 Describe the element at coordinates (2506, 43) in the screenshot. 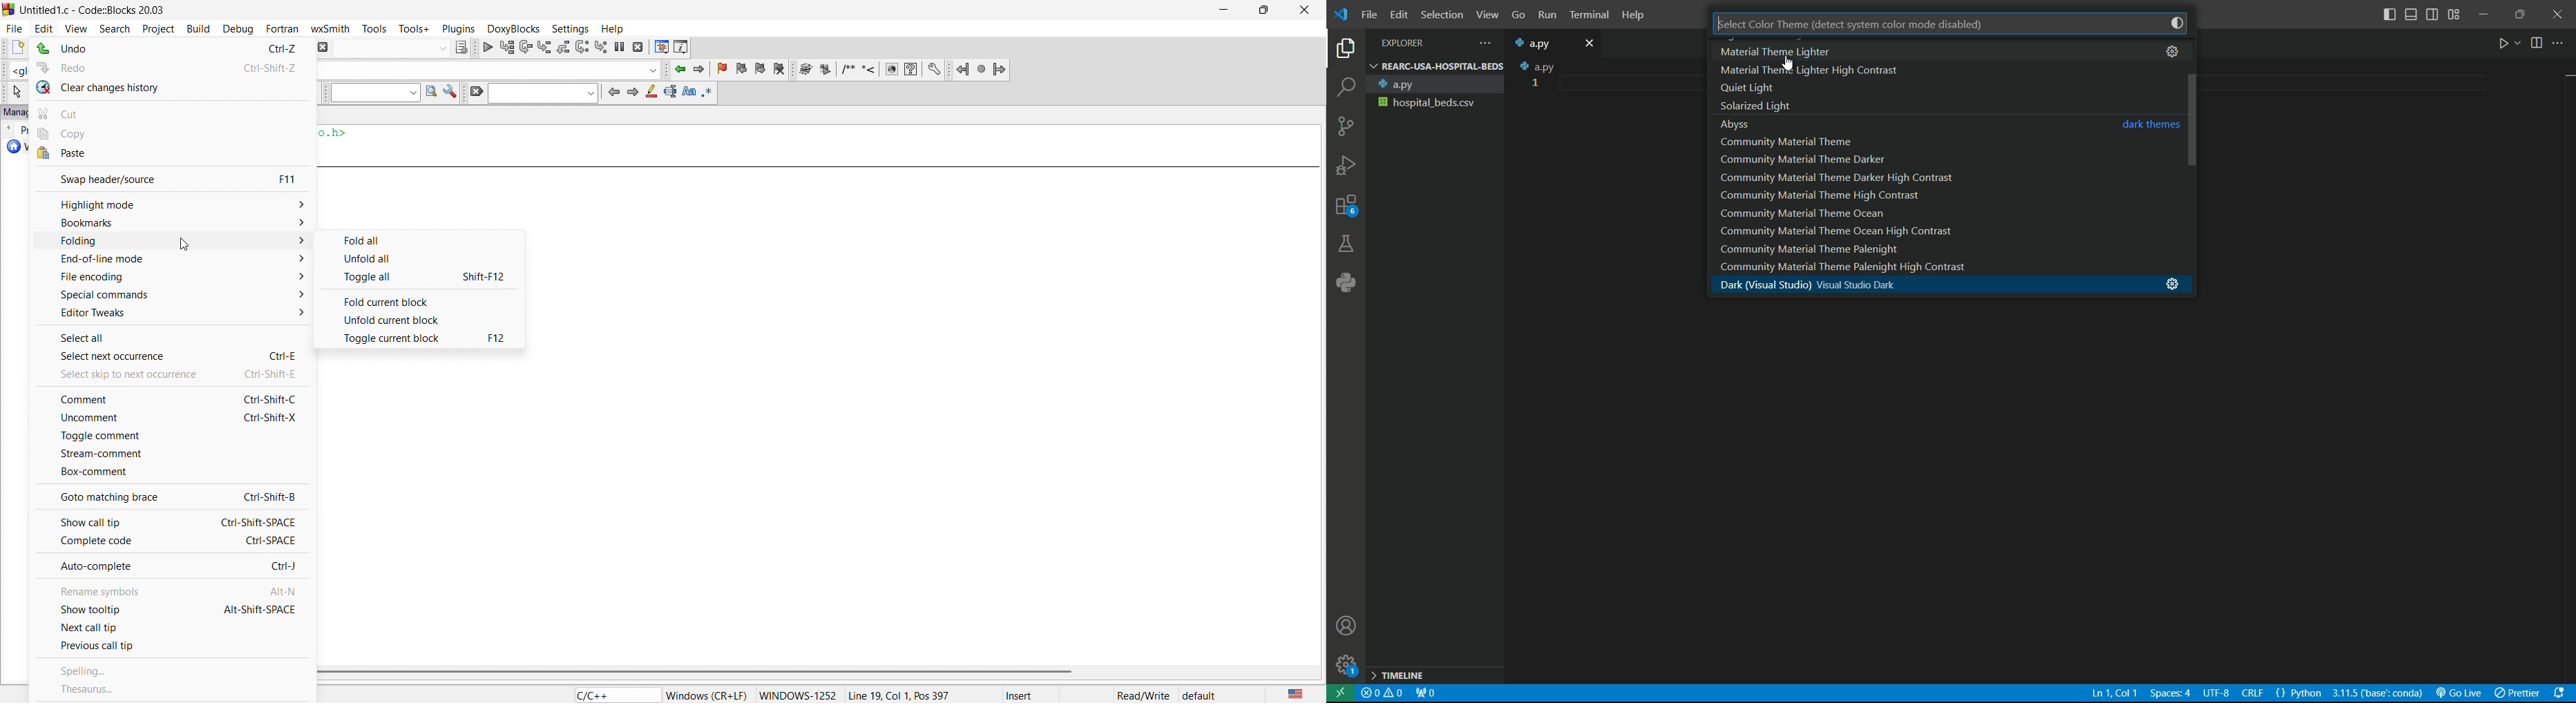

I see `run code` at that location.